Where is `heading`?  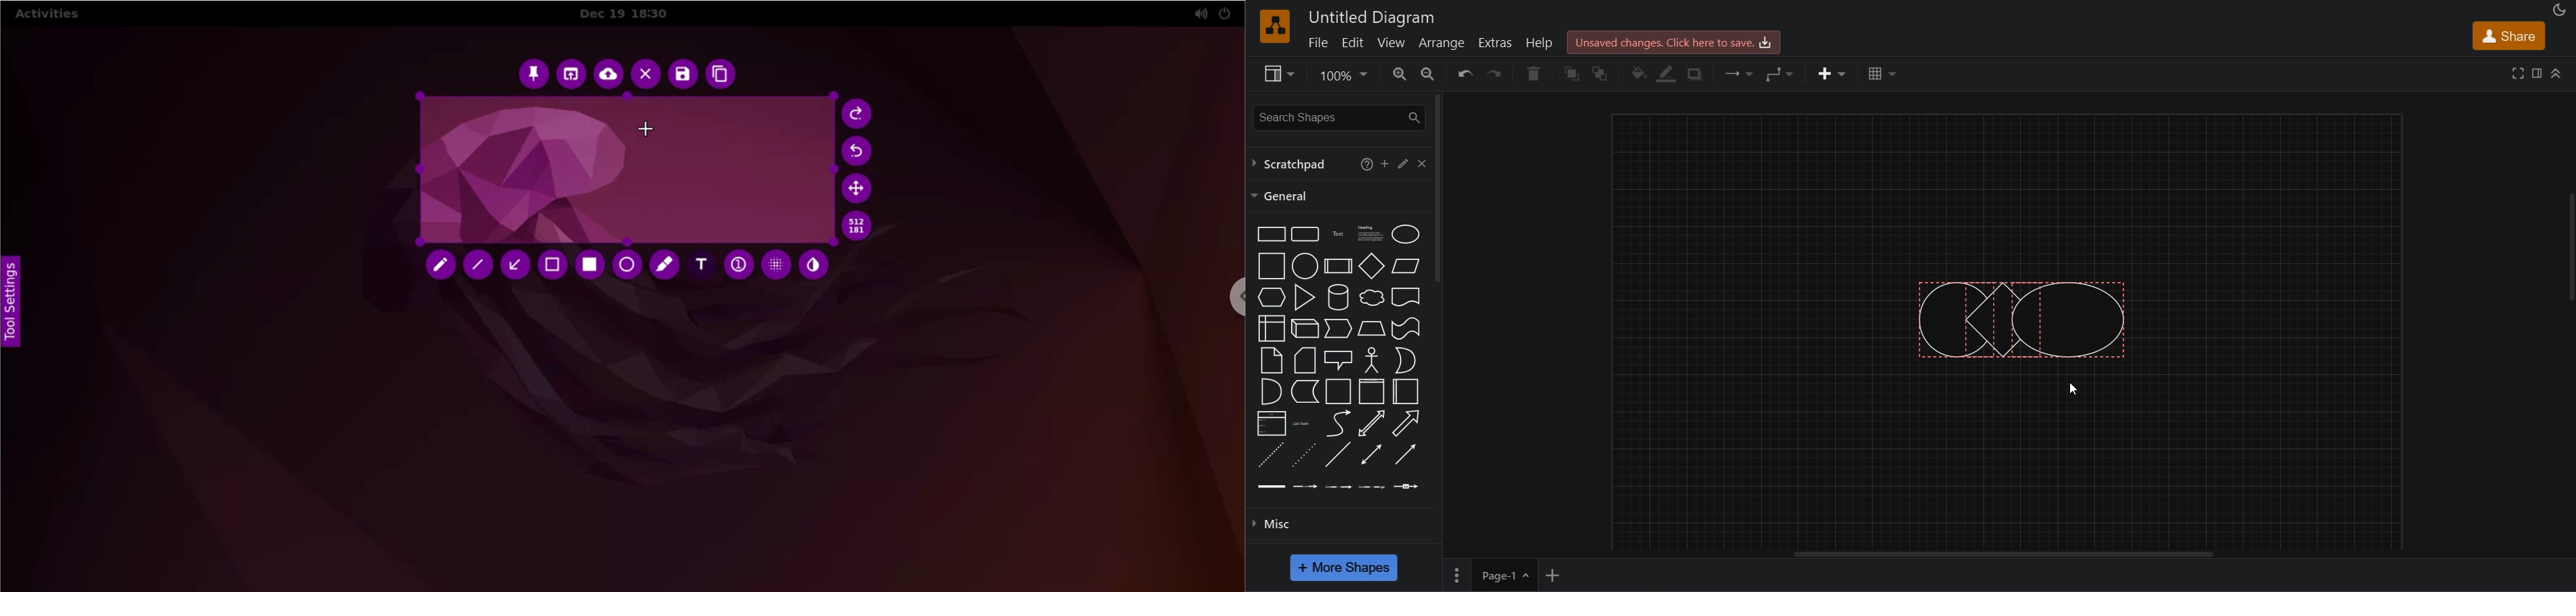
heading is located at coordinates (1369, 232).